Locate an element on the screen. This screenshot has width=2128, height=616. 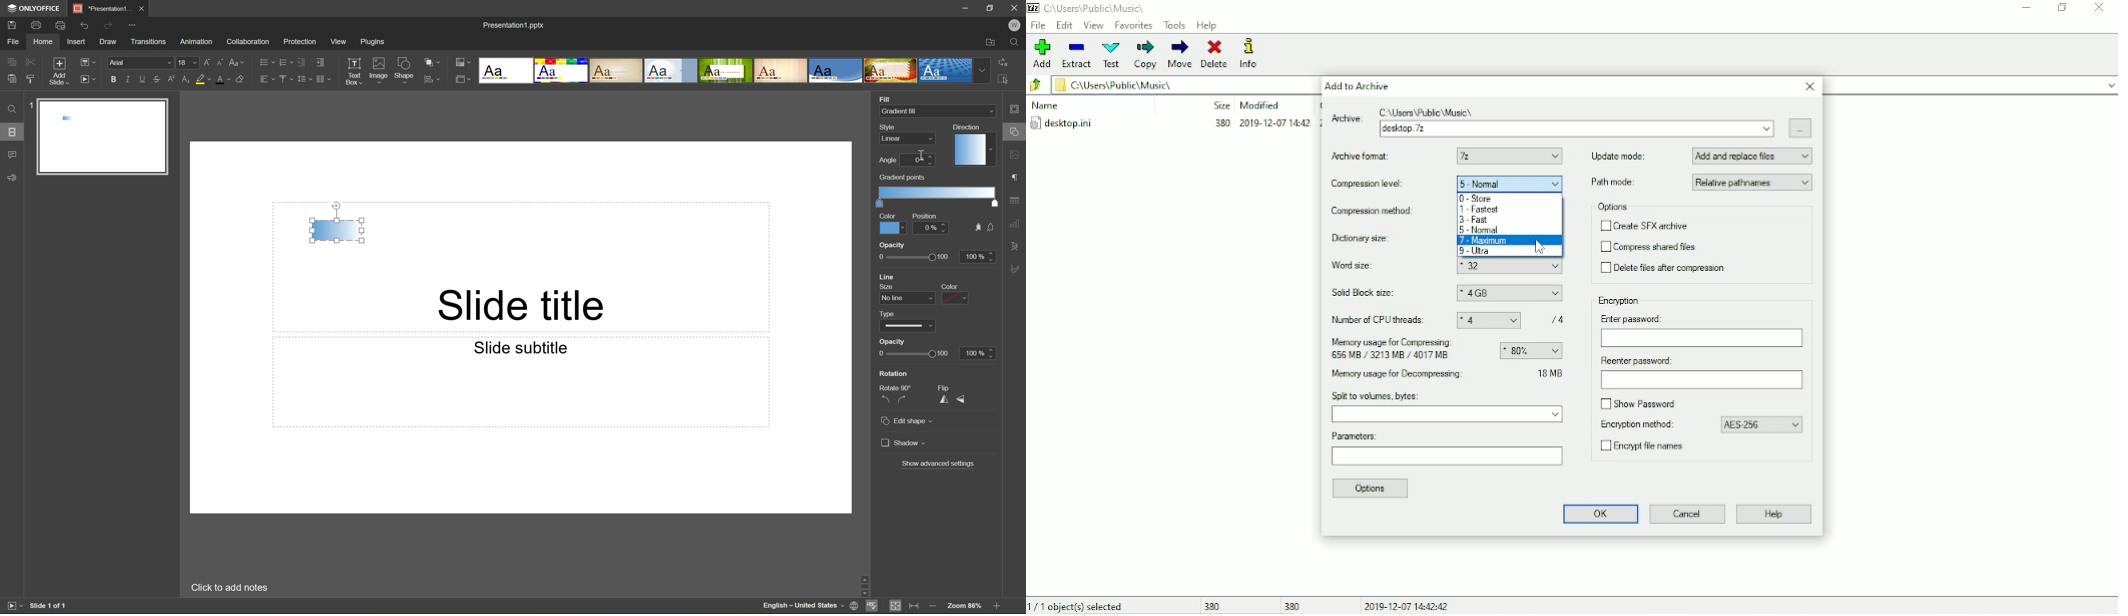
0 - Store is located at coordinates (1475, 198).